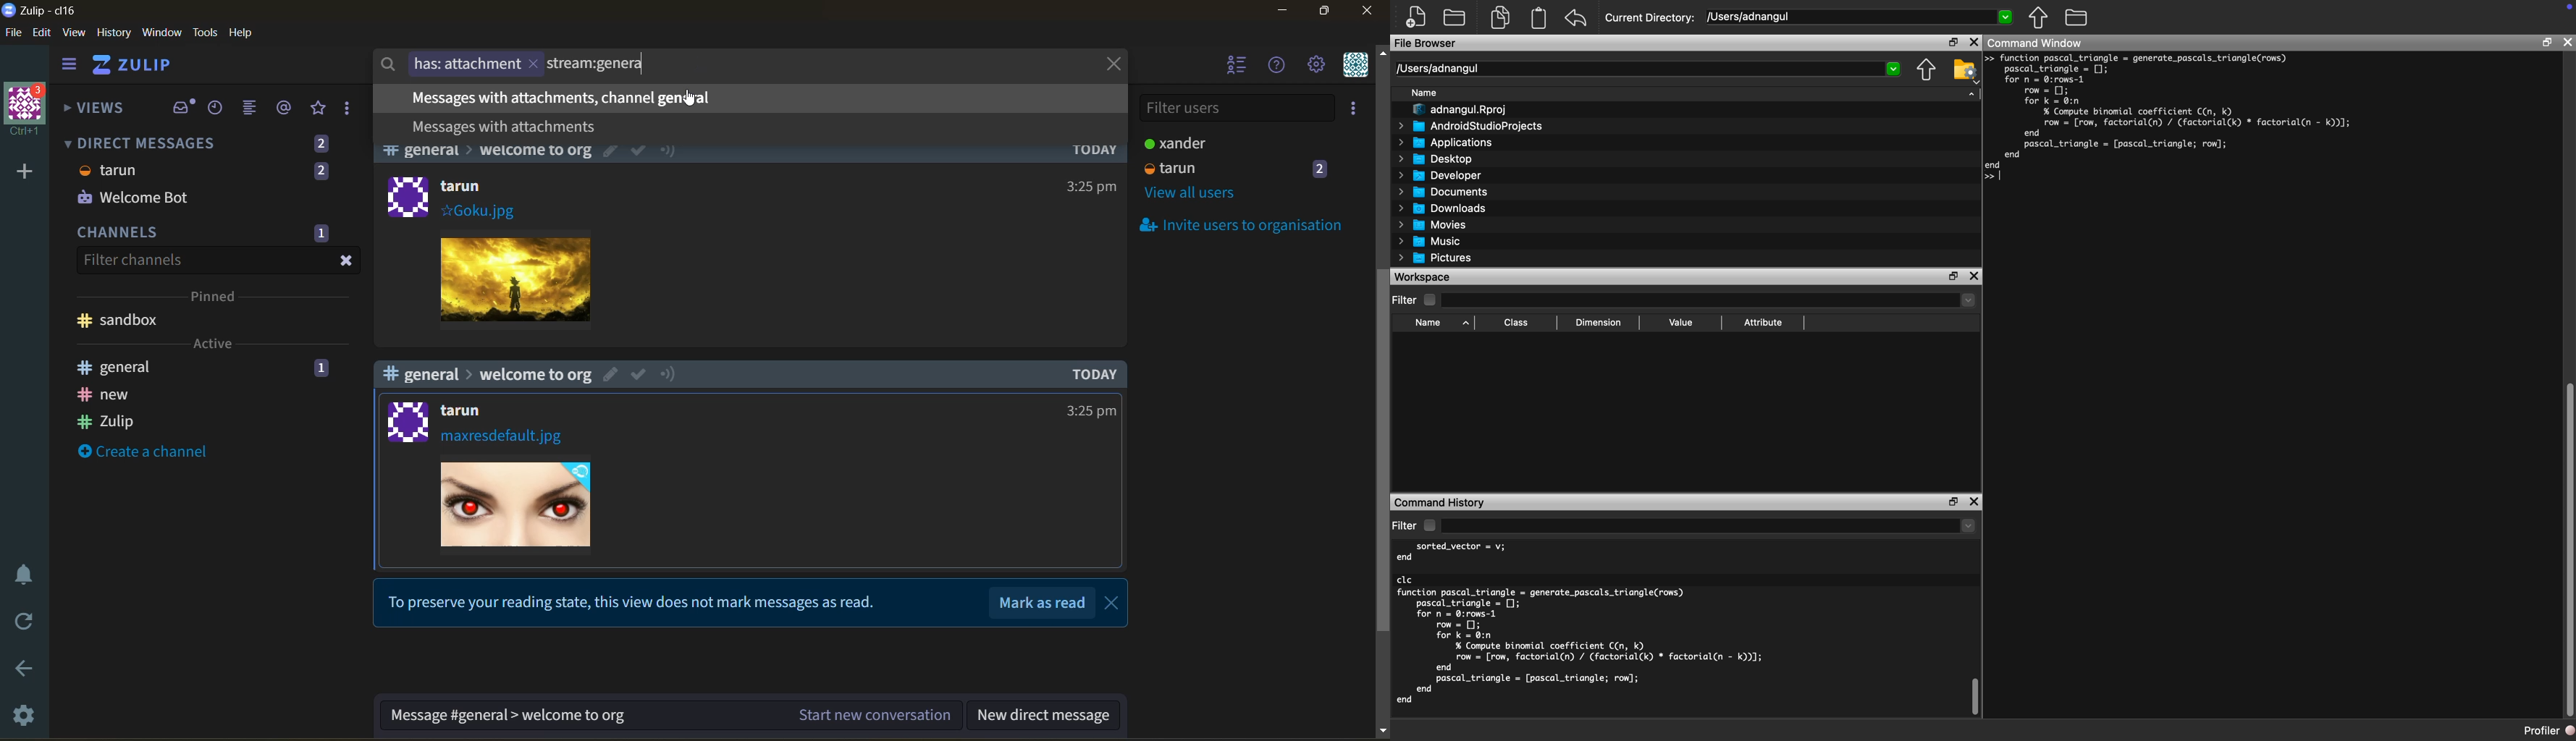 This screenshot has width=2576, height=756. What do you see at coordinates (105, 395) in the screenshot?
I see `# new` at bounding box center [105, 395].